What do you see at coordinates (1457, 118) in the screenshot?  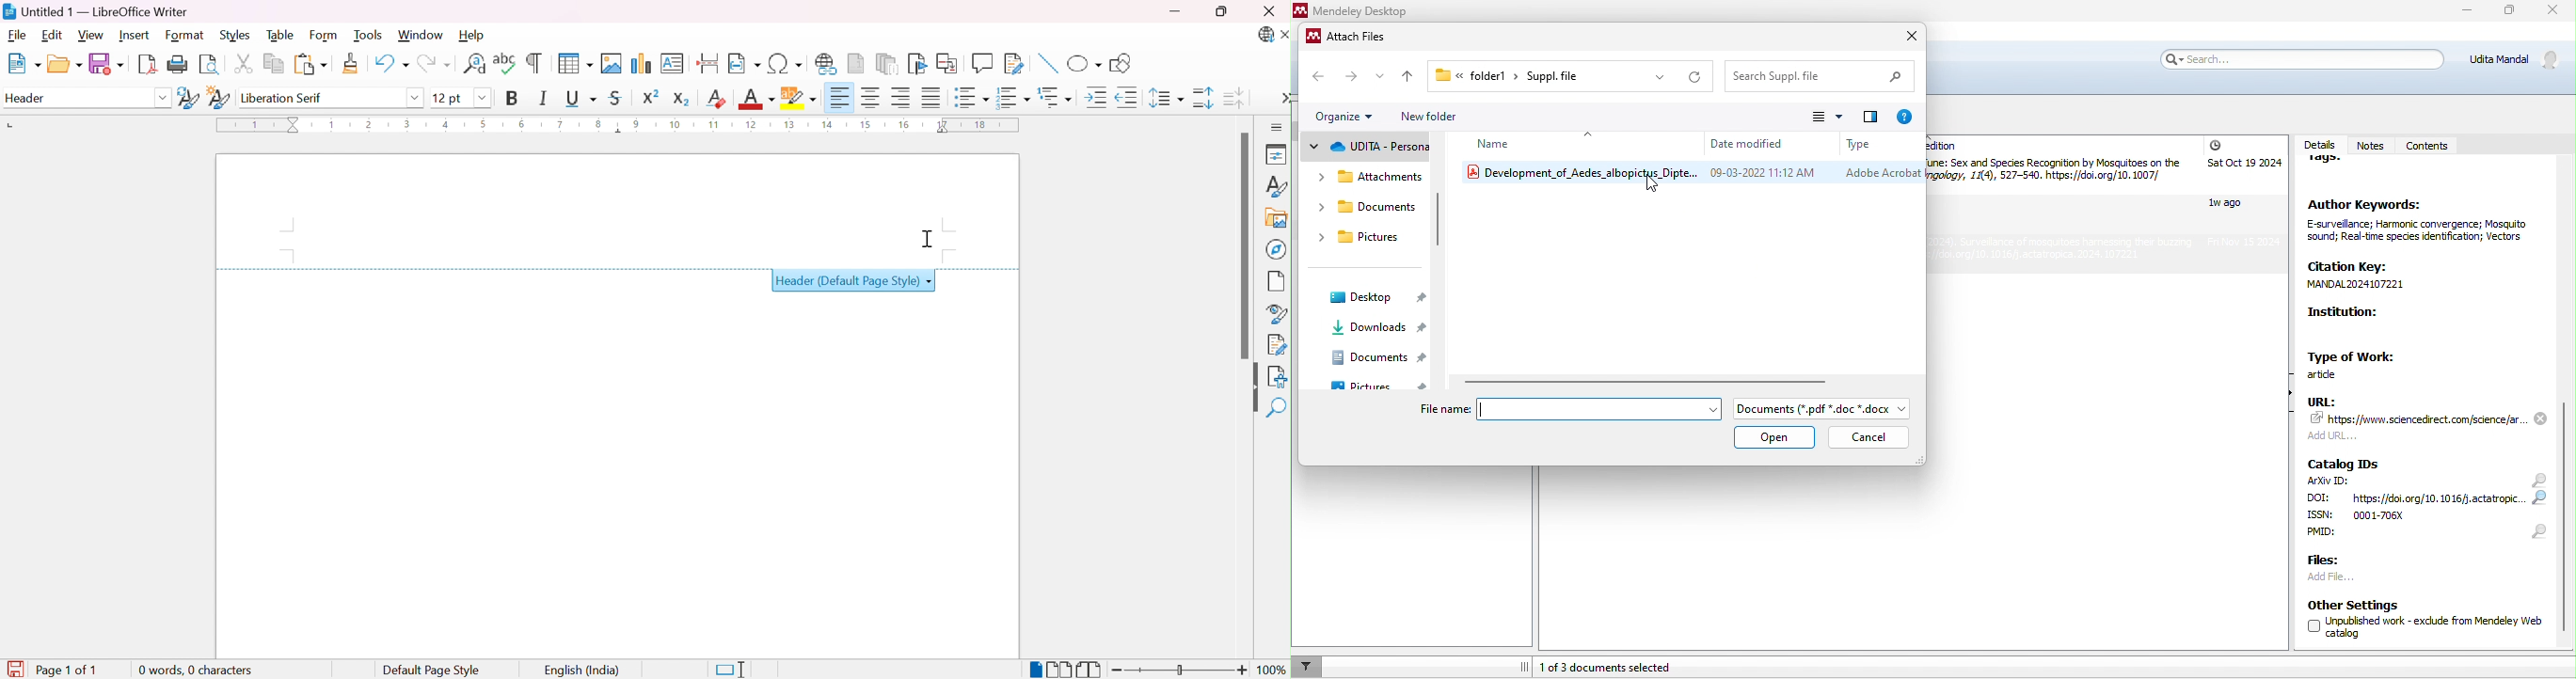 I see `new folder` at bounding box center [1457, 118].